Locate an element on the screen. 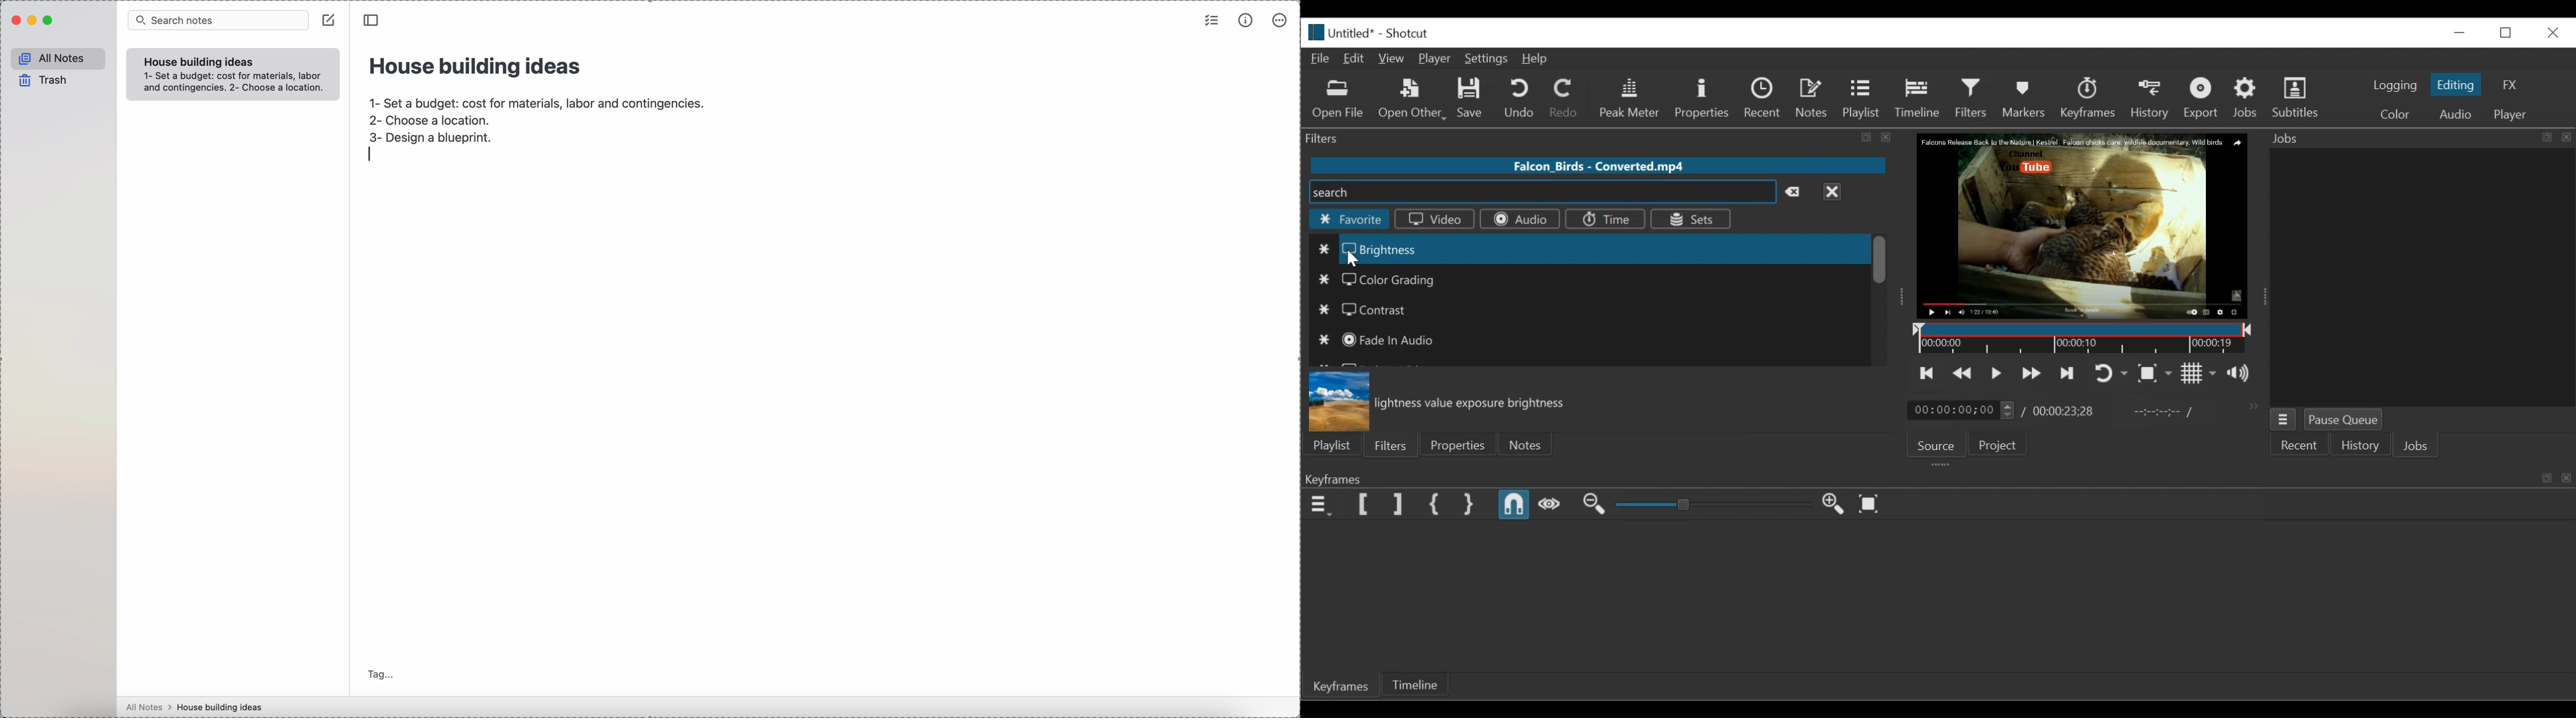 Image resolution: width=2576 pixels, height=728 pixels. Open Other is located at coordinates (1413, 99).